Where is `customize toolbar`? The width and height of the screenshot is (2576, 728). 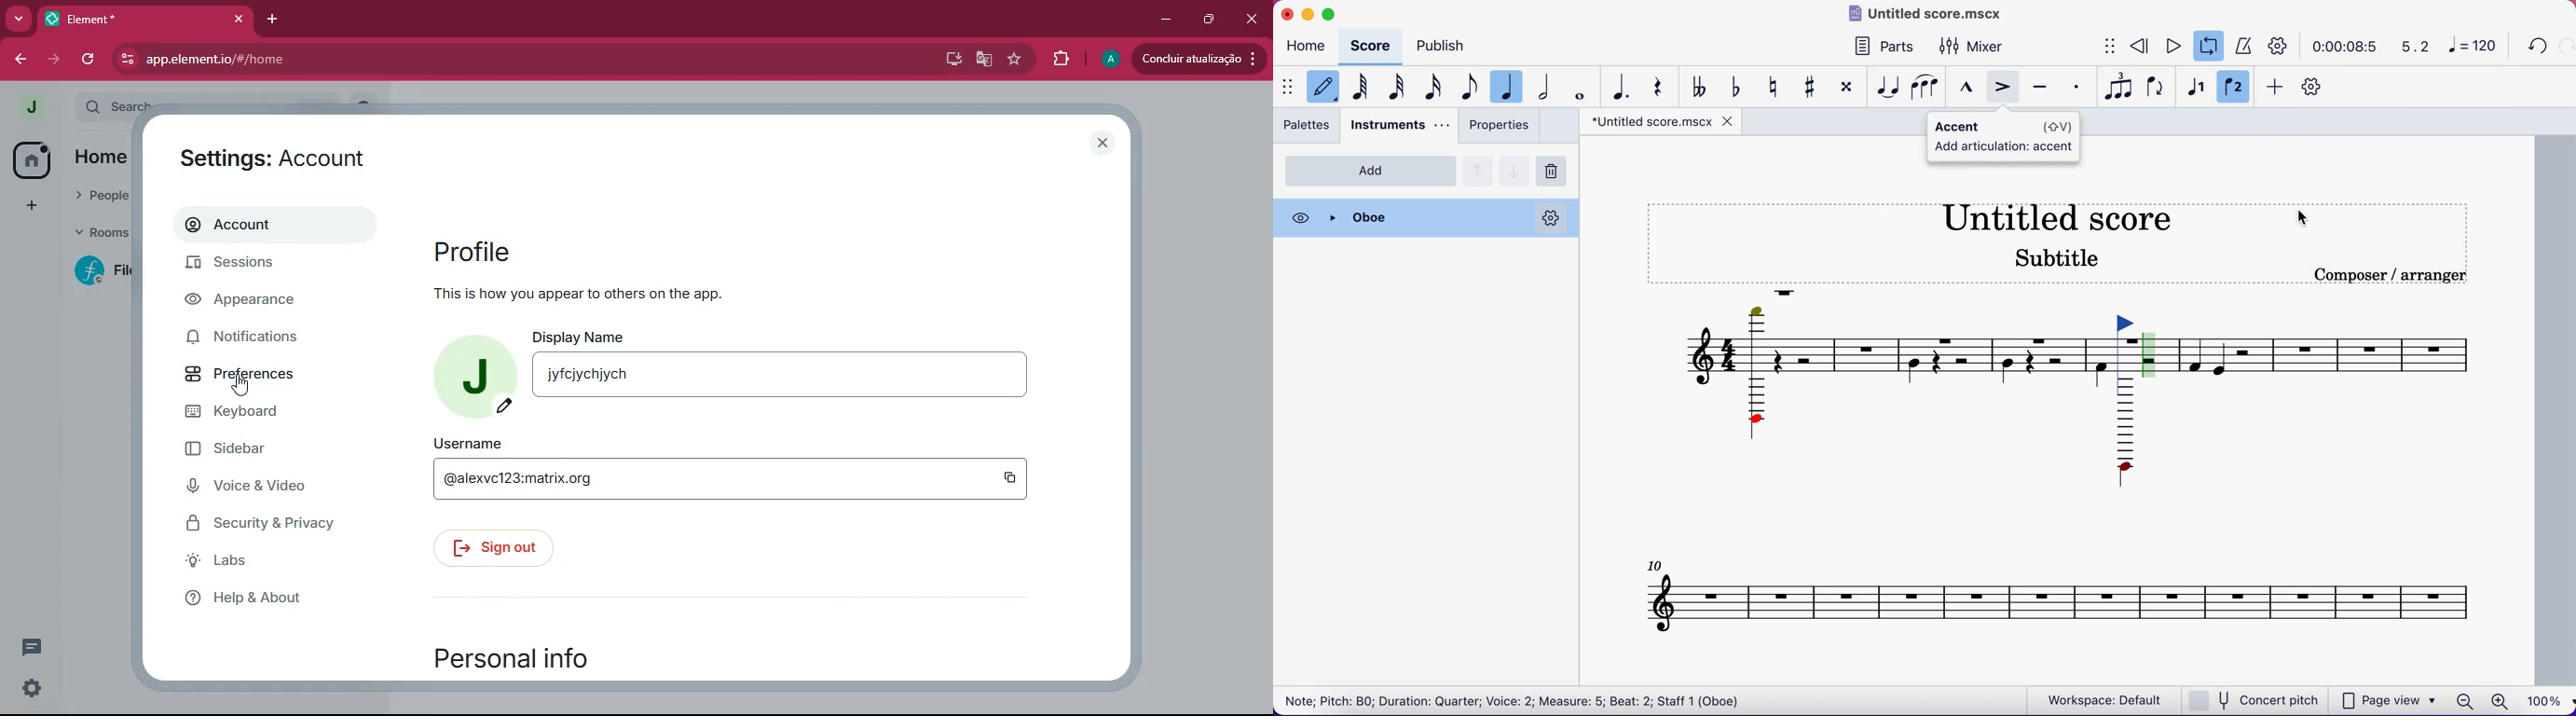
customize toolbar is located at coordinates (2317, 87).